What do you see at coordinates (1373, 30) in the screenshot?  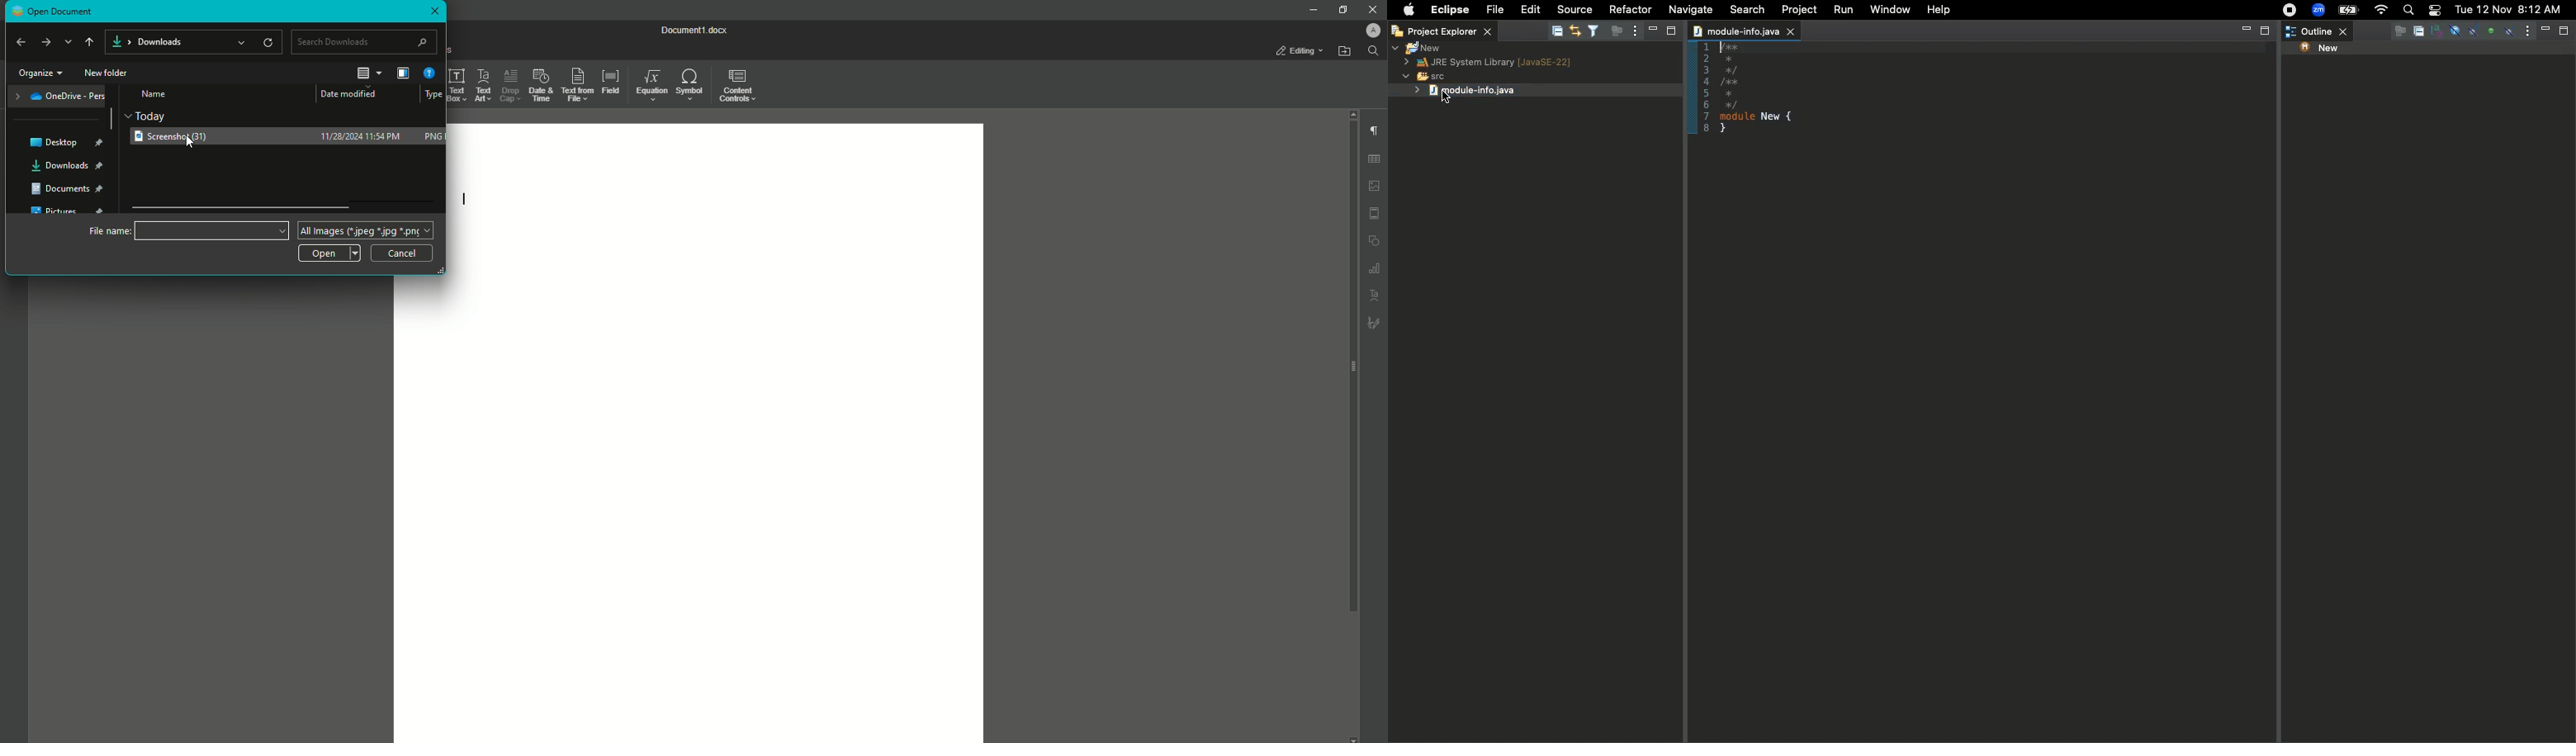 I see `Profile` at bounding box center [1373, 30].